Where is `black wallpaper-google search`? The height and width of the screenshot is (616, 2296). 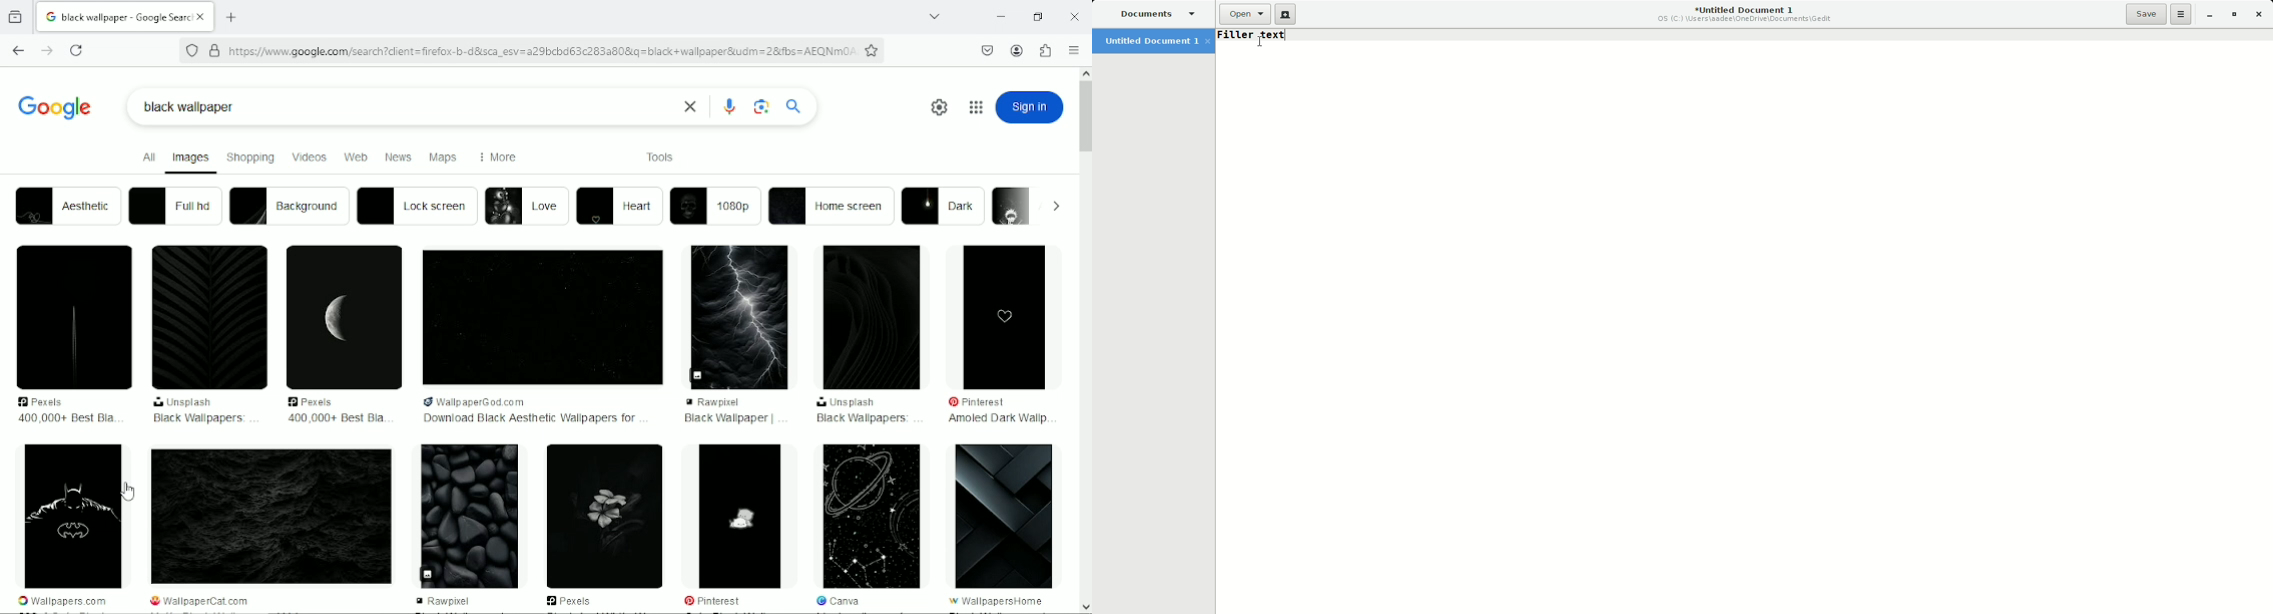 black wallpaper-google search is located at coordinates (127, 15).